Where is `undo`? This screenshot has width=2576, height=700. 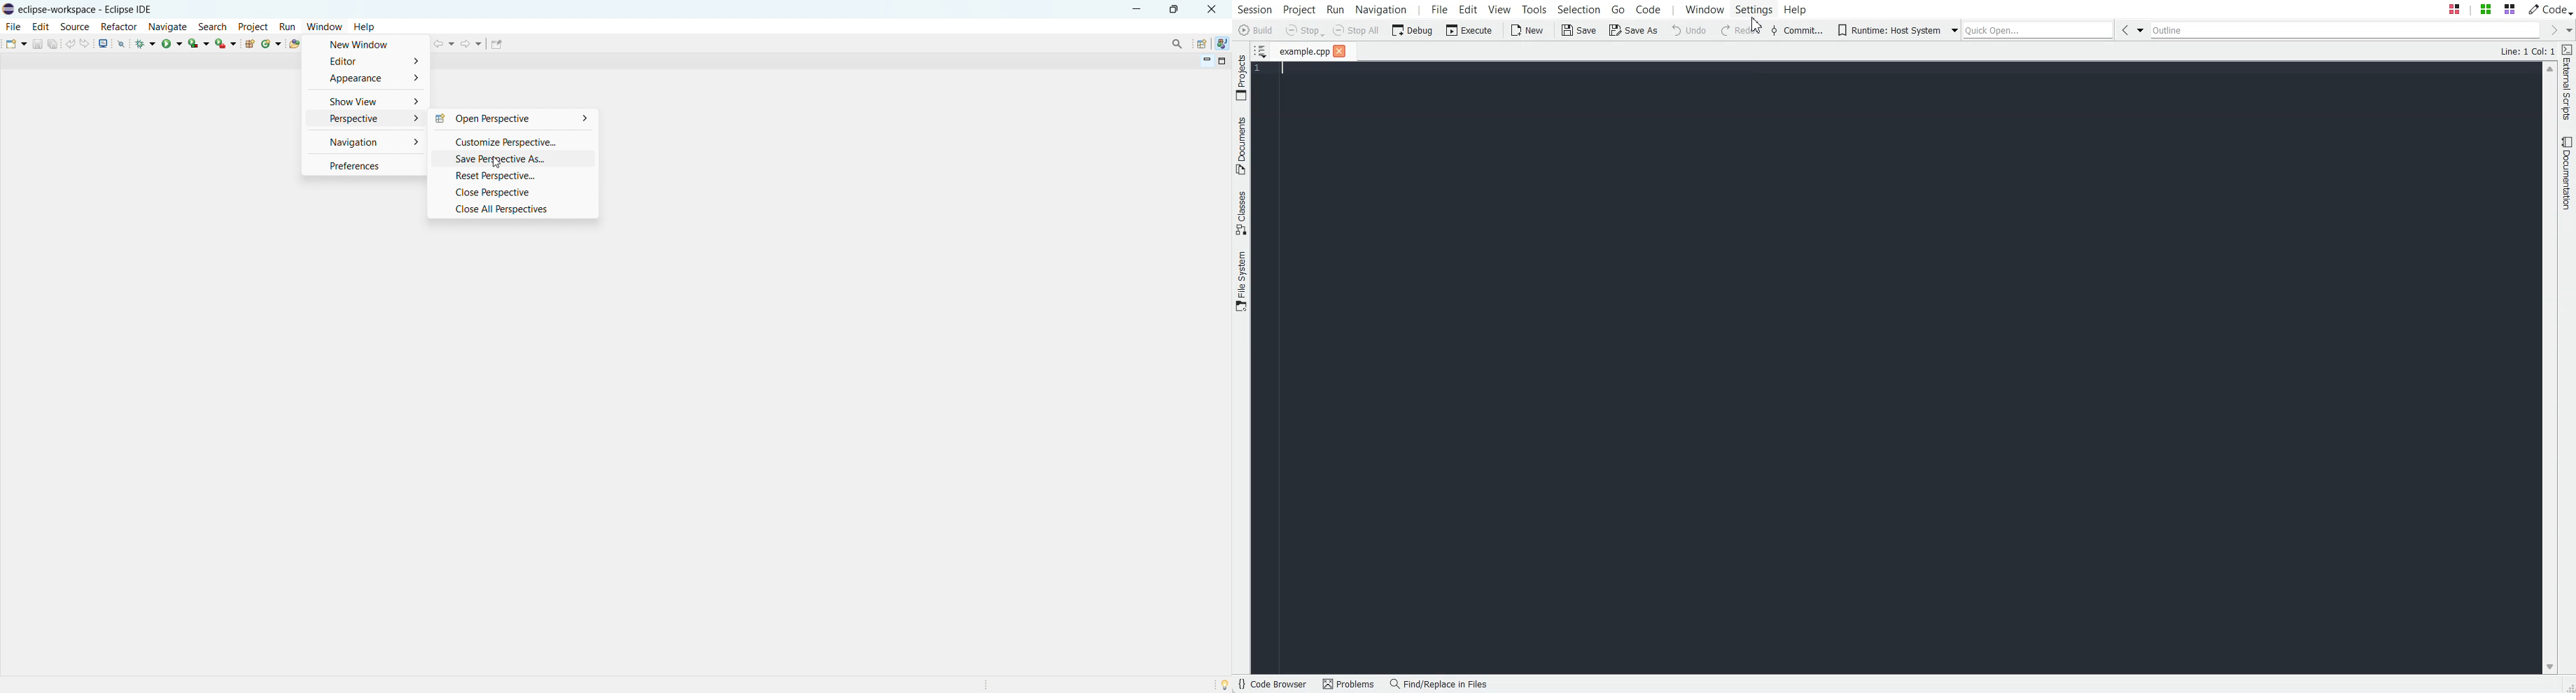 undo is located at coordinates (70, 43).